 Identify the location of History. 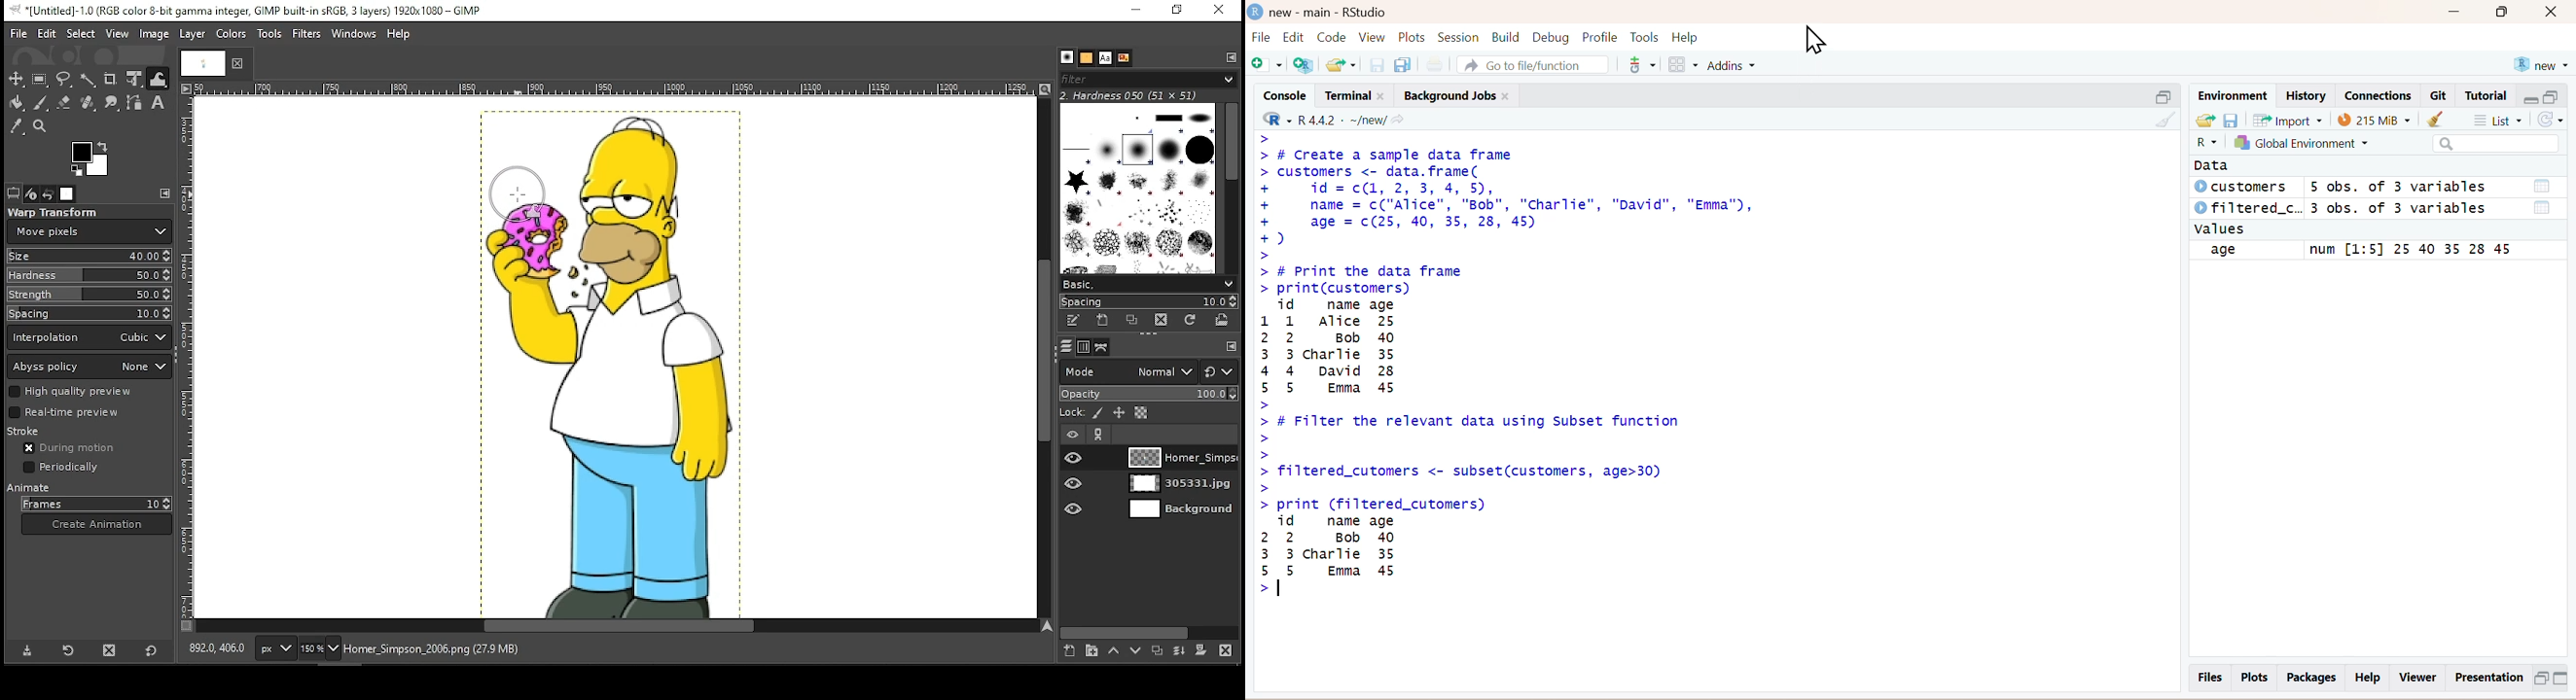
(2306, 95).